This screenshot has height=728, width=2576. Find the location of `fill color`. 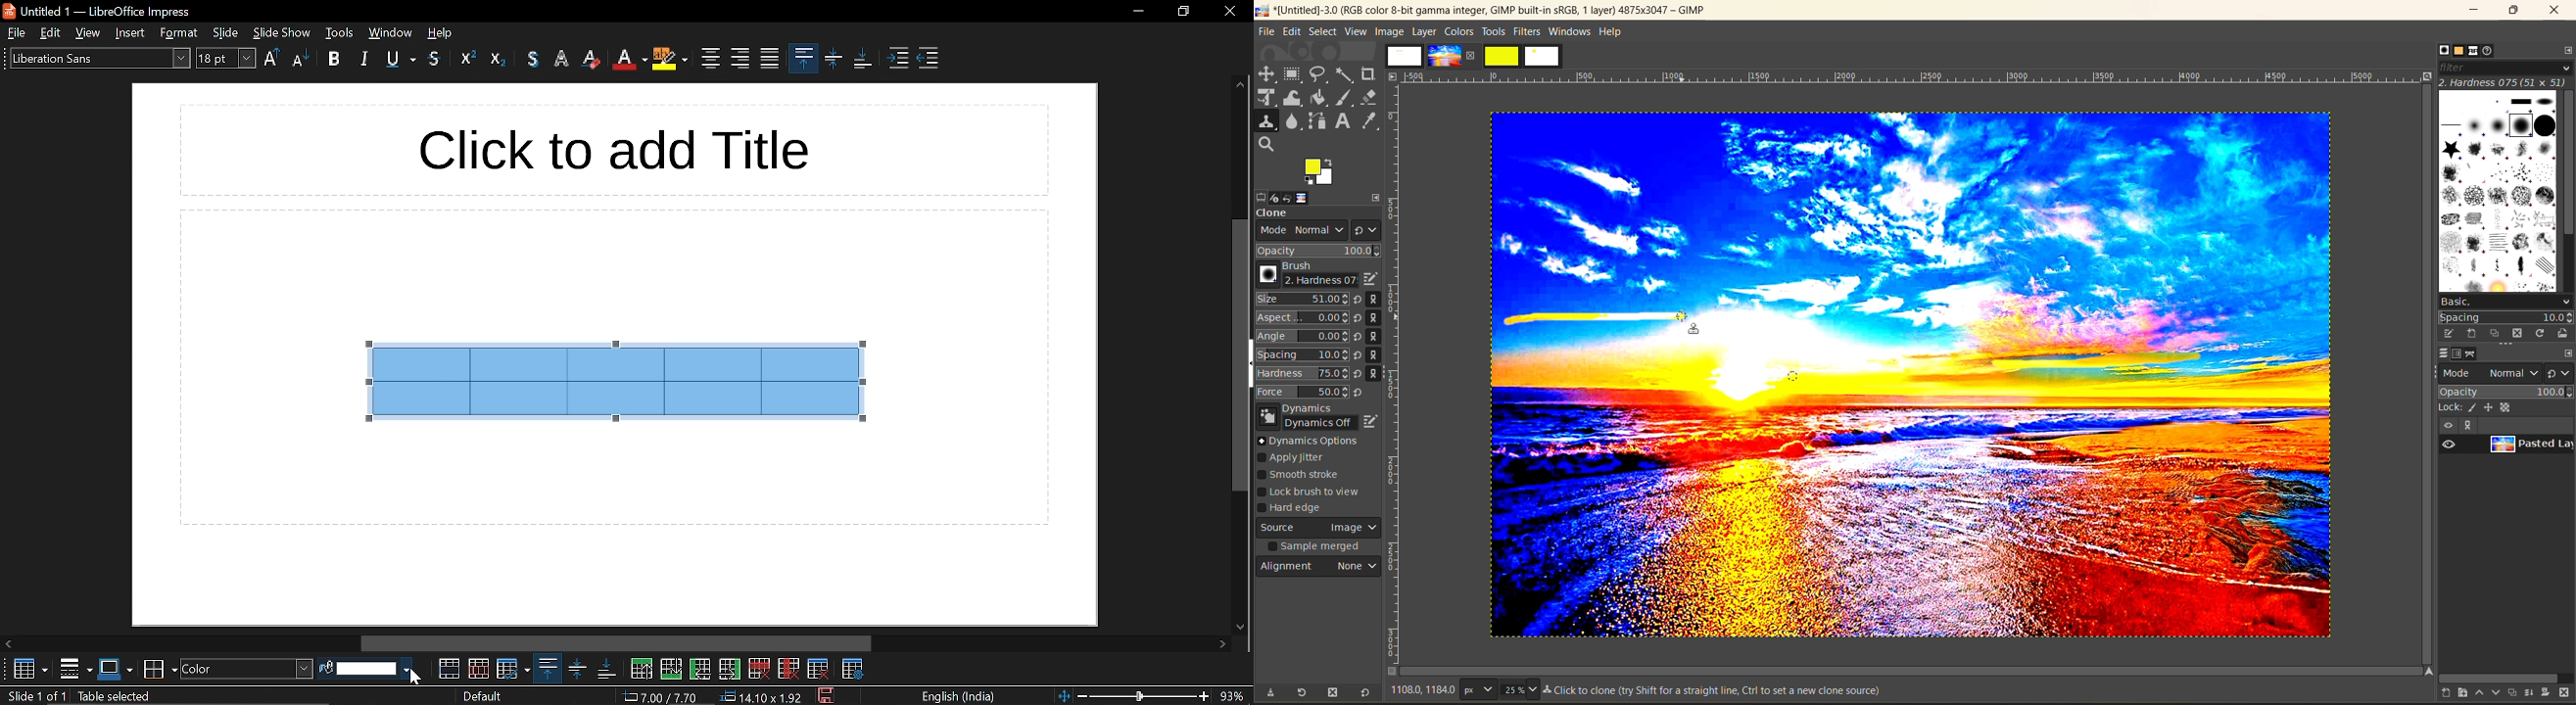

fill color is located at coordinates (326, 667).